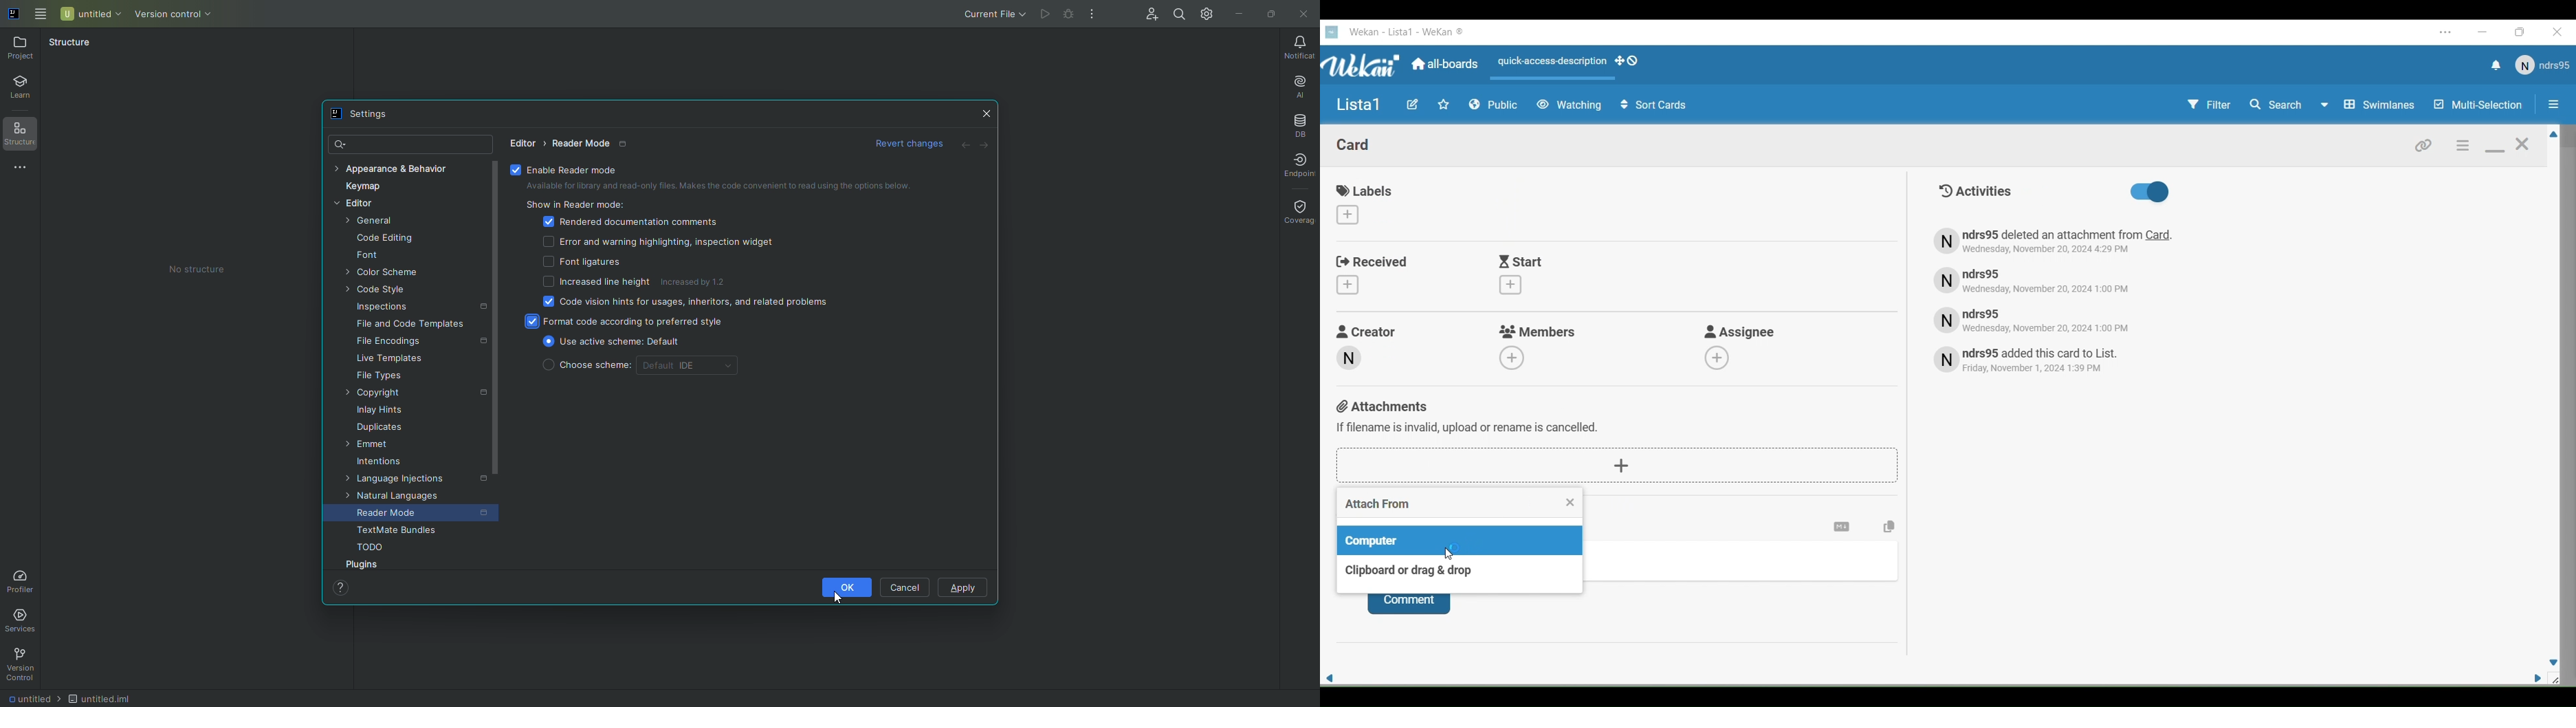  I want to click on Add members, so click(1512, 357).